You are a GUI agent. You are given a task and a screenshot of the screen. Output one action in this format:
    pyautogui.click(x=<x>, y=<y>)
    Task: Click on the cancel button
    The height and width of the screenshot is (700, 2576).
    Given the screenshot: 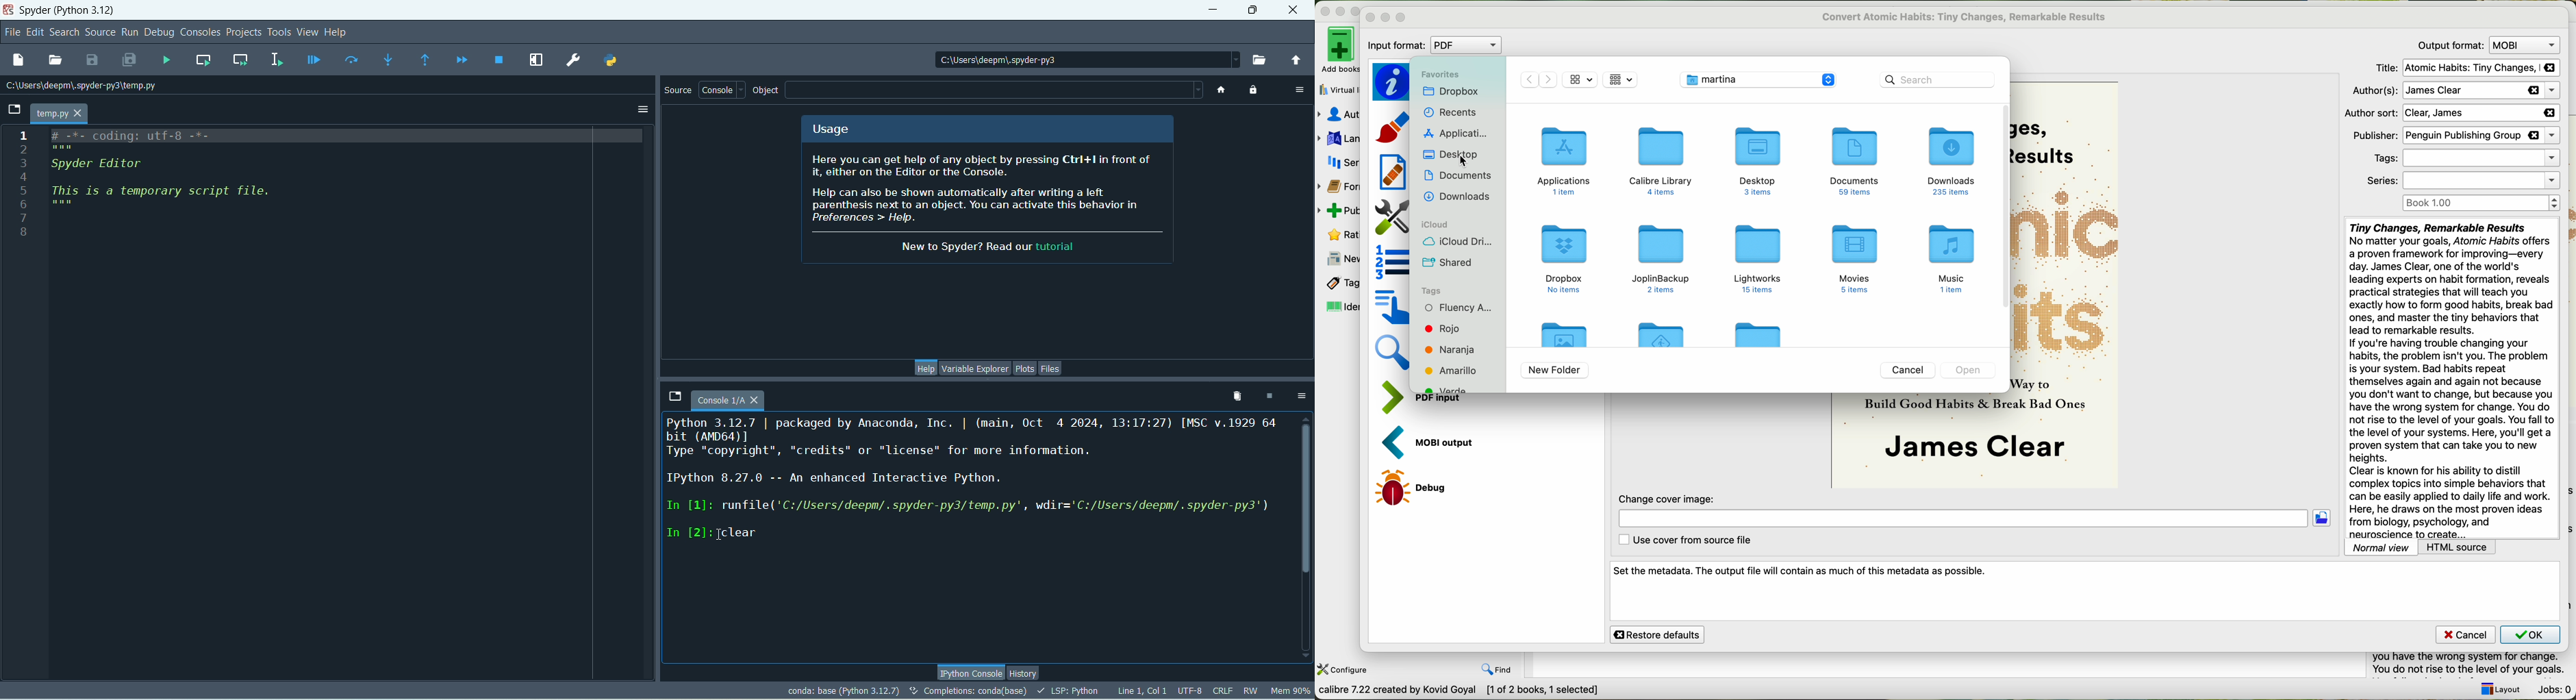 What is the action you would take?
    pyautogui.click(x=2465, y=635)
    